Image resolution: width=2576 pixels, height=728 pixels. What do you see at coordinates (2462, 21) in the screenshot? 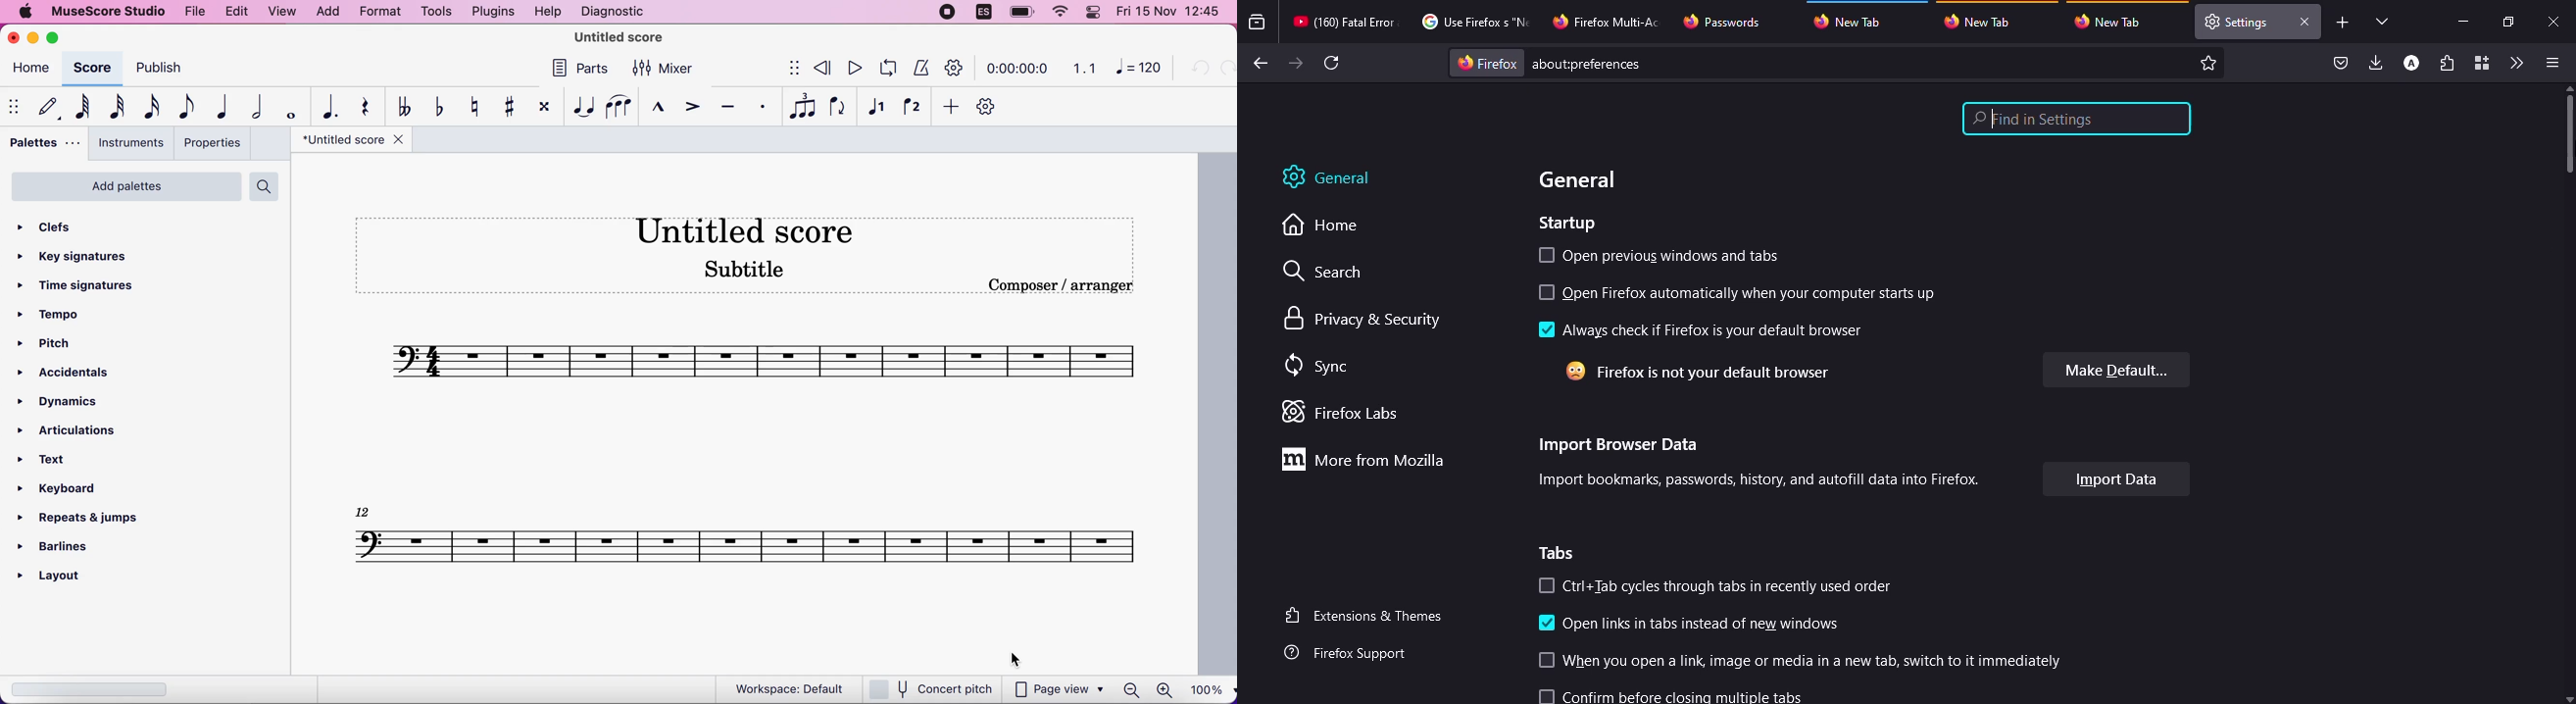
I see `minimize` at bounding box center [2462, 21].